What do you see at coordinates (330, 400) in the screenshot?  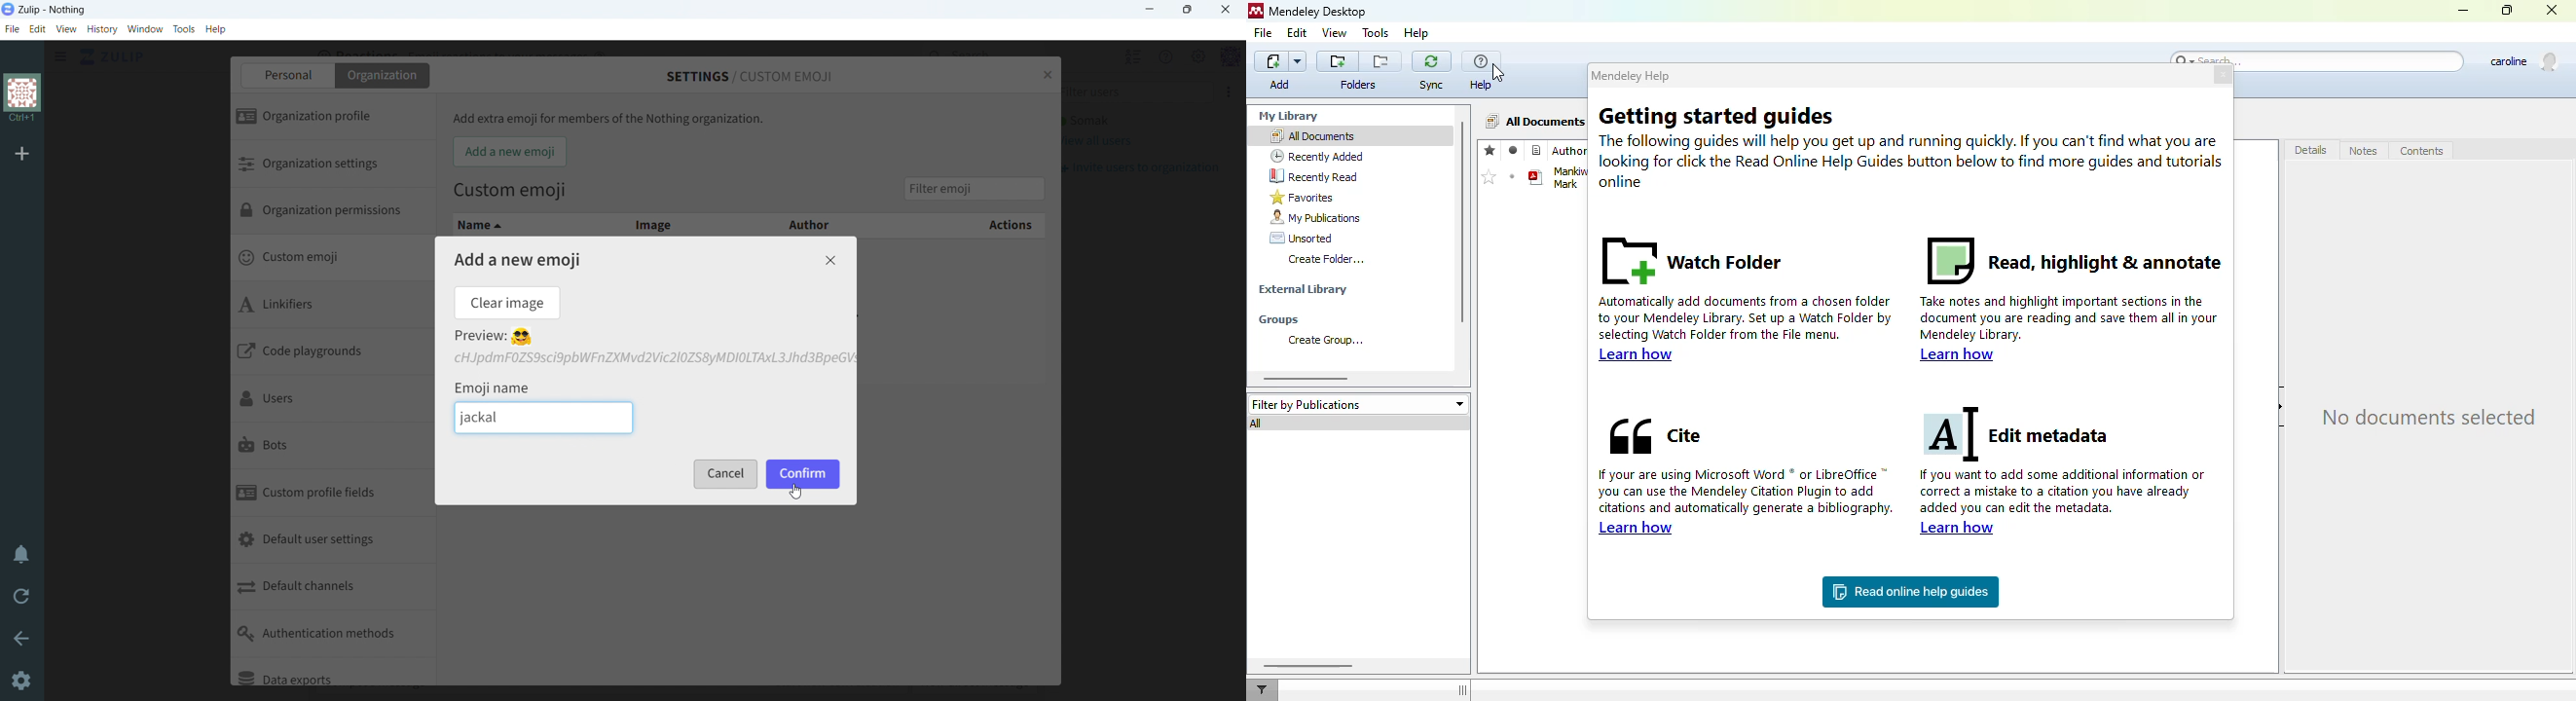 I see `users` at bounding box center [330, 400].